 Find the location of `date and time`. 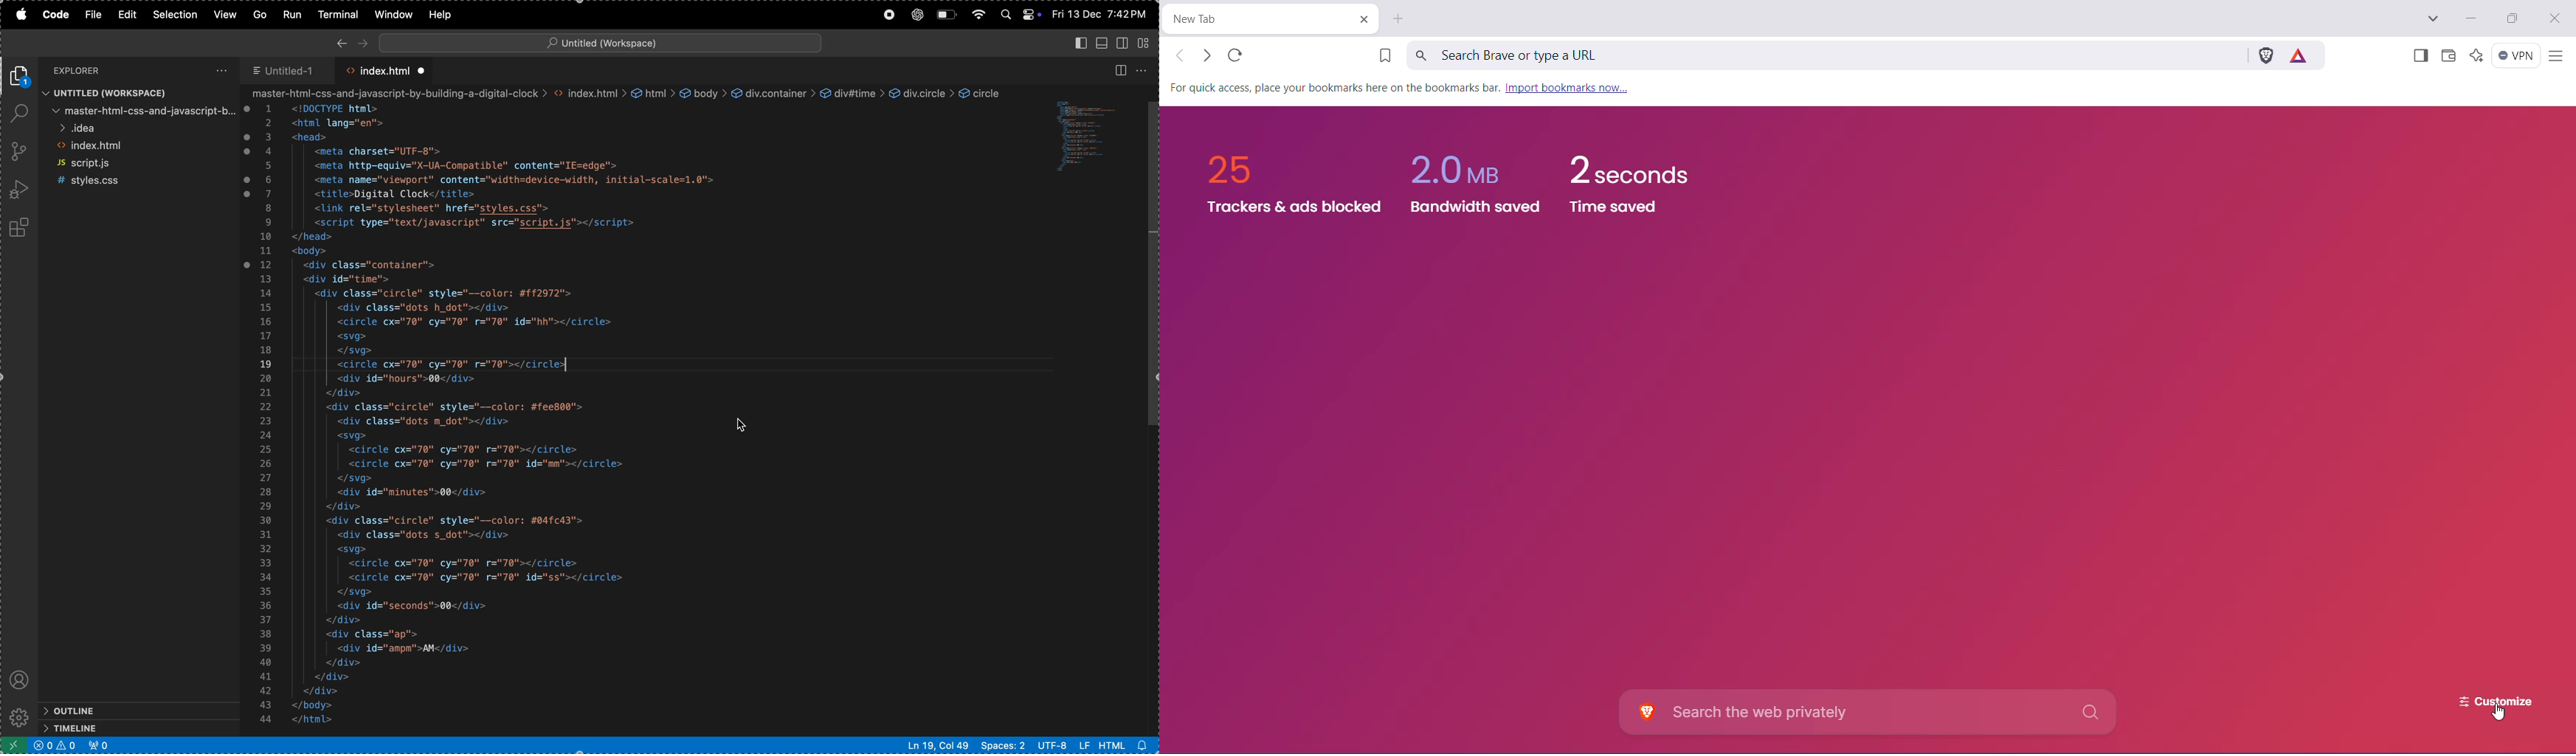

date and time is located at coordinates (1100, 14).